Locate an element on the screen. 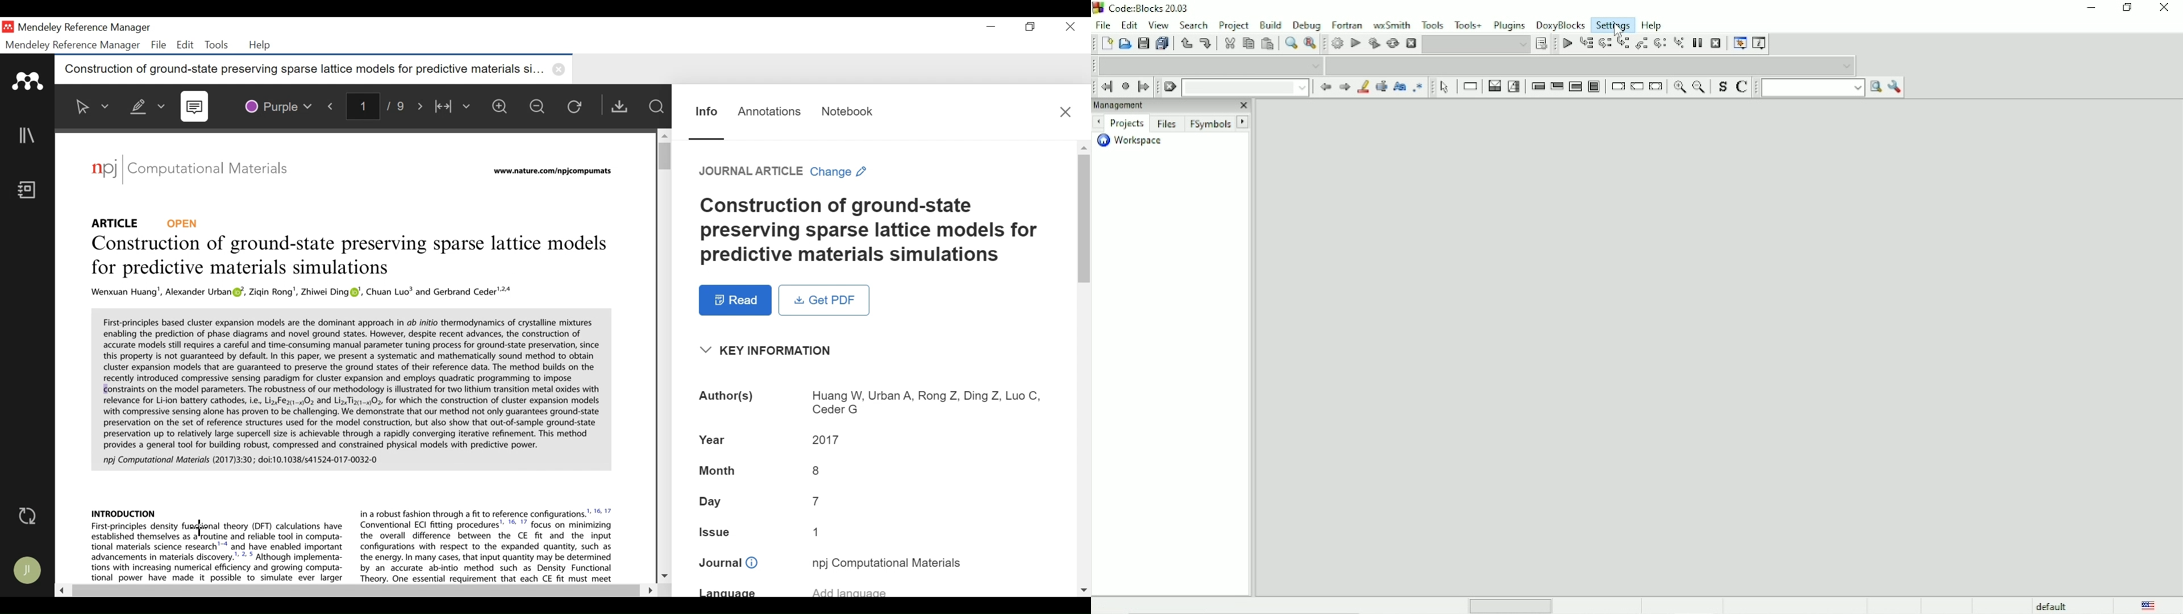 The height and width of the screenshot is (616, 2184). Workspace is located at coordinates (1134, 142).